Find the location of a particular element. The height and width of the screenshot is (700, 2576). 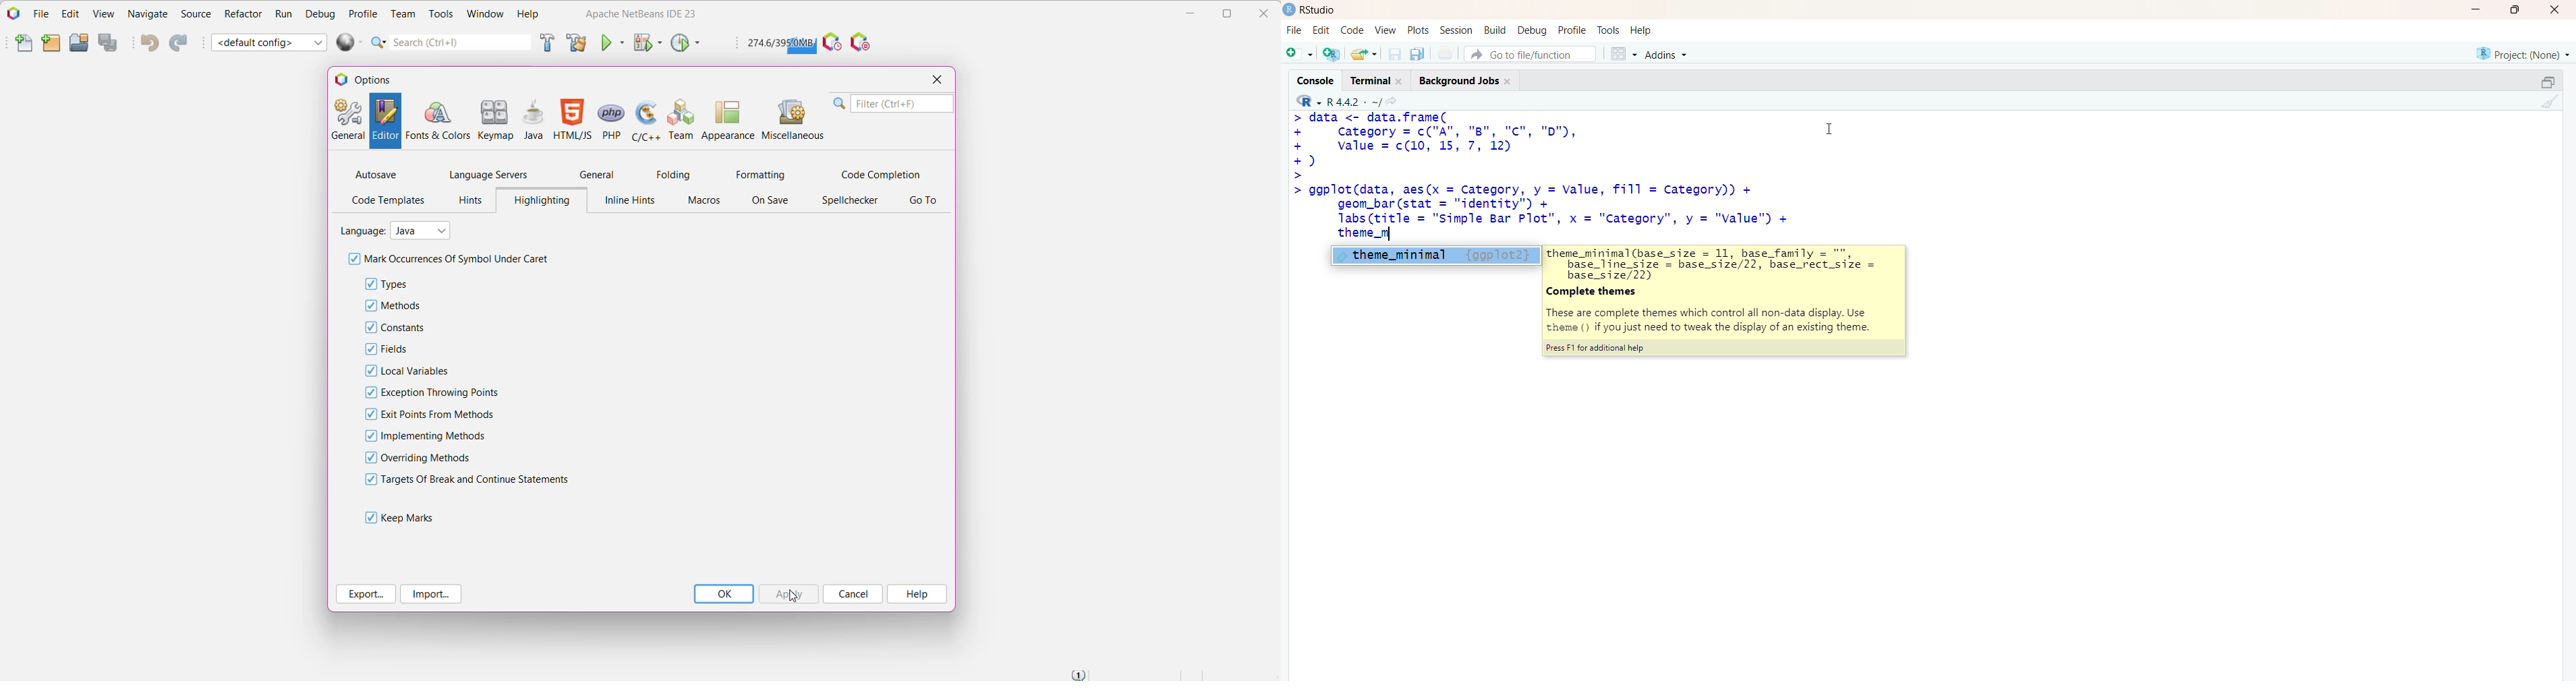

tools is located at coordinates (1609, 30).